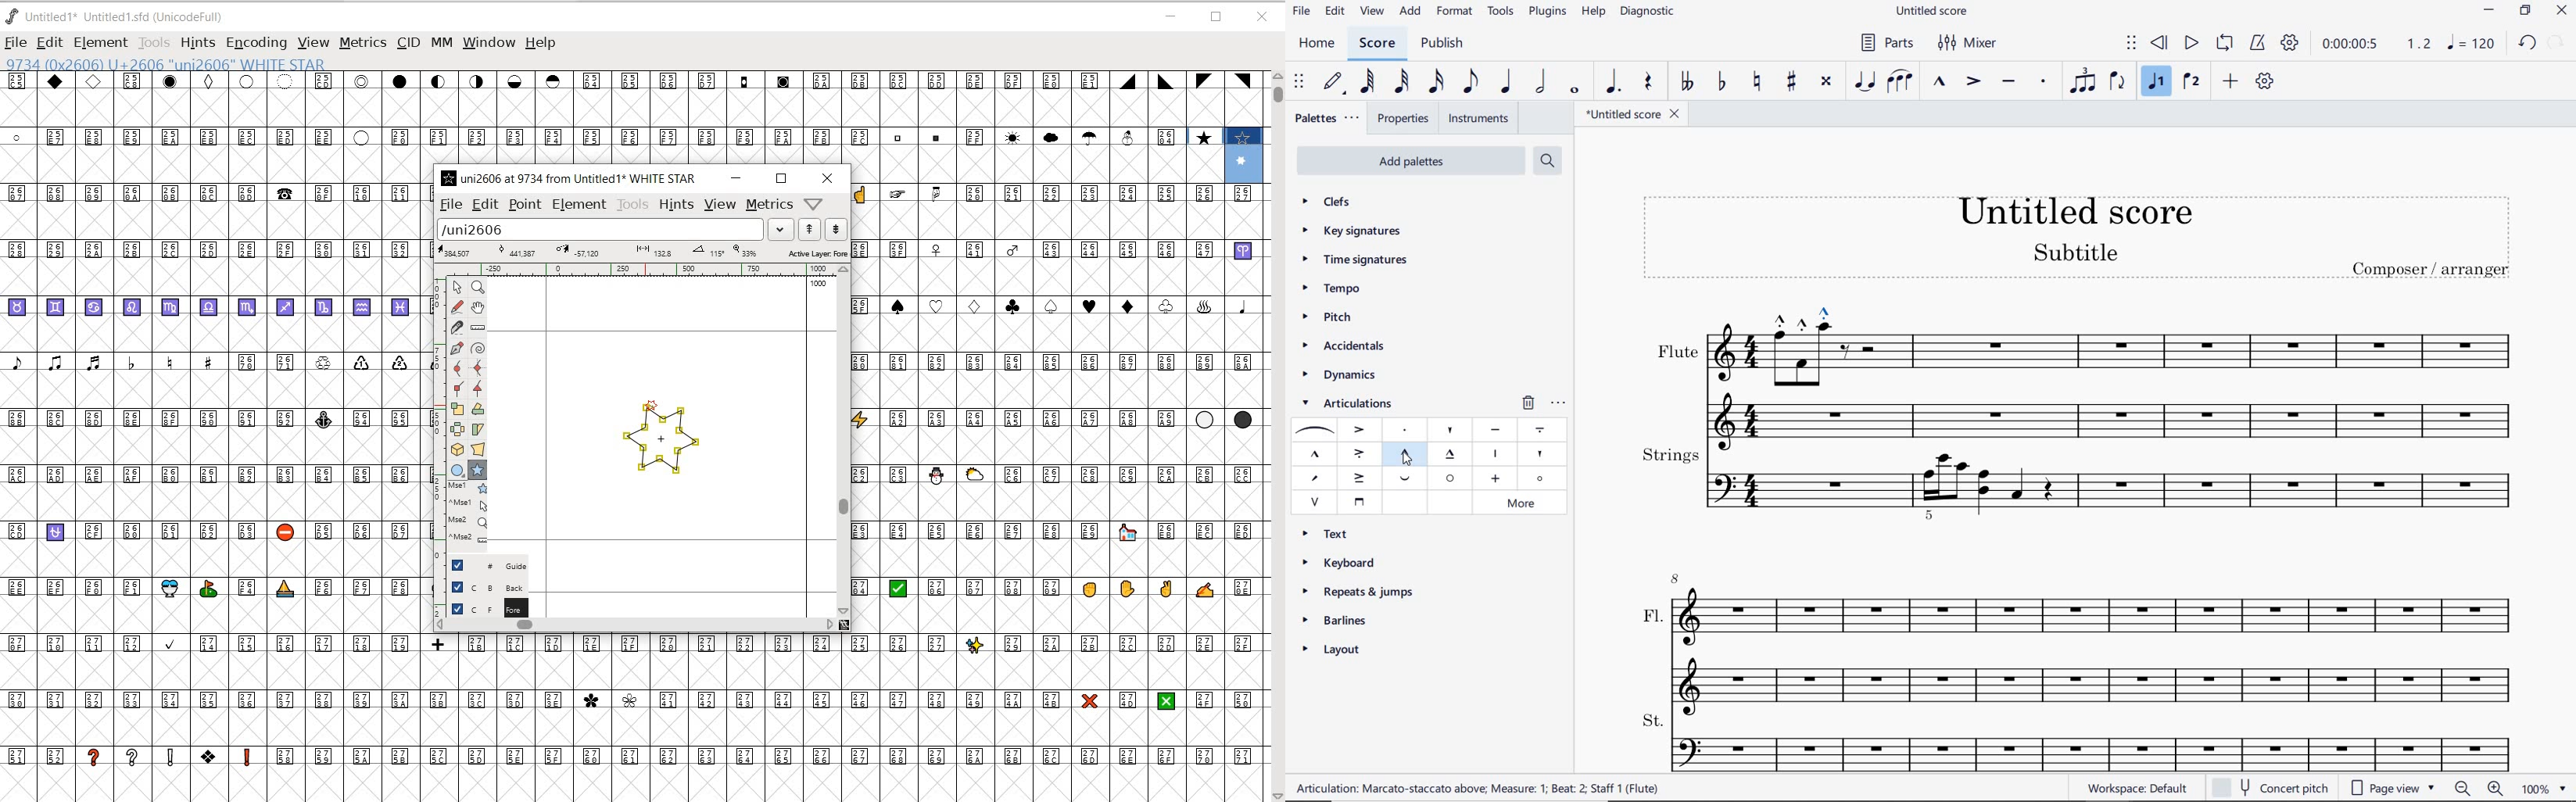 This screenshot has width=2576, height=812. Describe the element at coordinates (2077, 383) in the screenshot. I see `flute` at that location.